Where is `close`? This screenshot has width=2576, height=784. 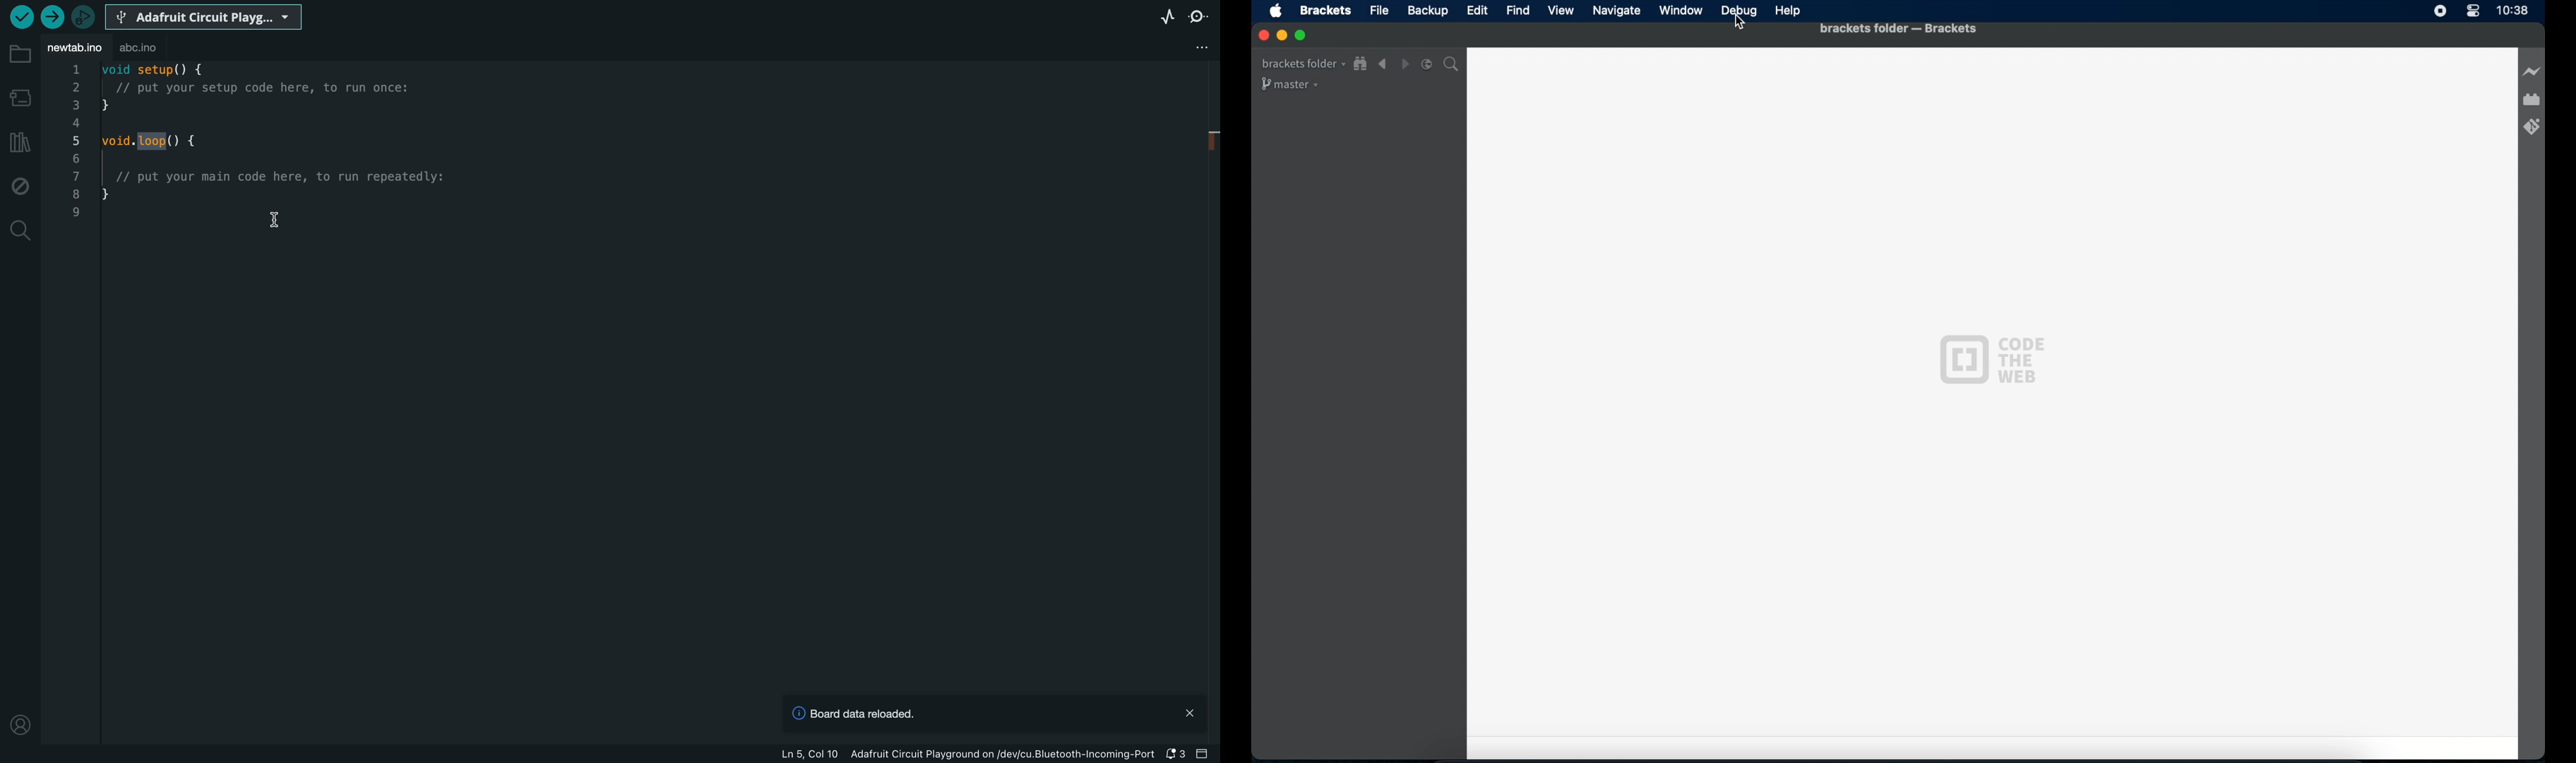
close is located at coordinates (1264, 36).